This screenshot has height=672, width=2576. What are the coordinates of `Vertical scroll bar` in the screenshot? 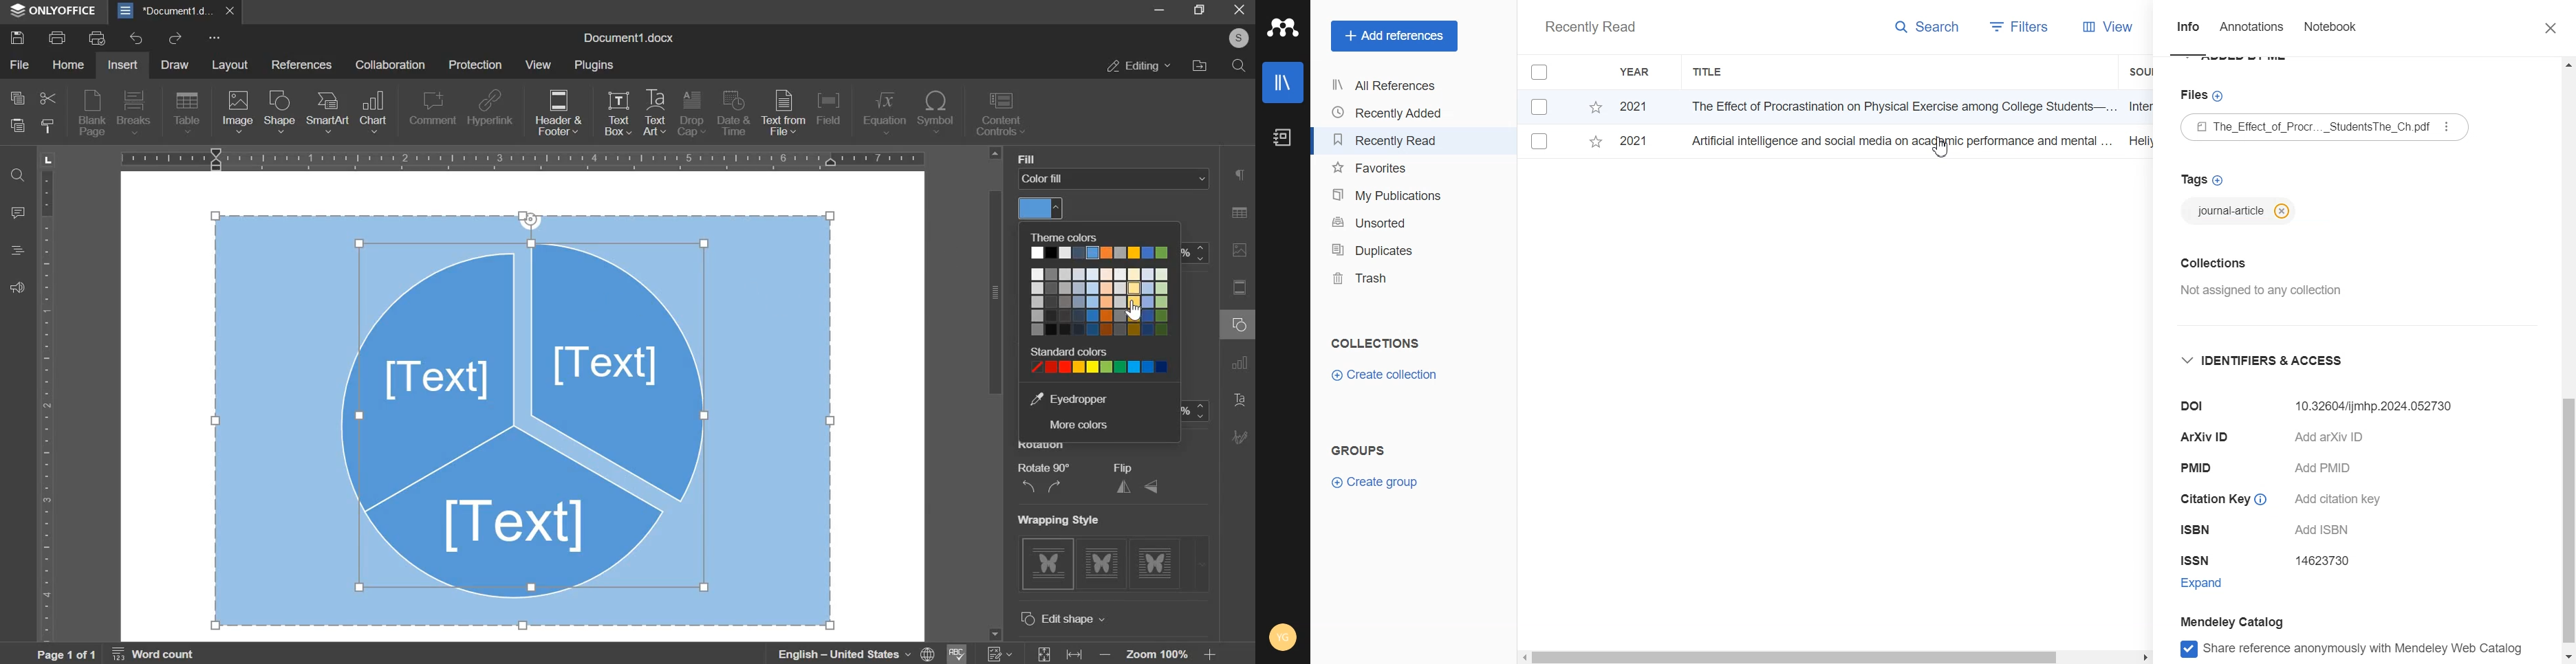 It's located at (2568, 361).